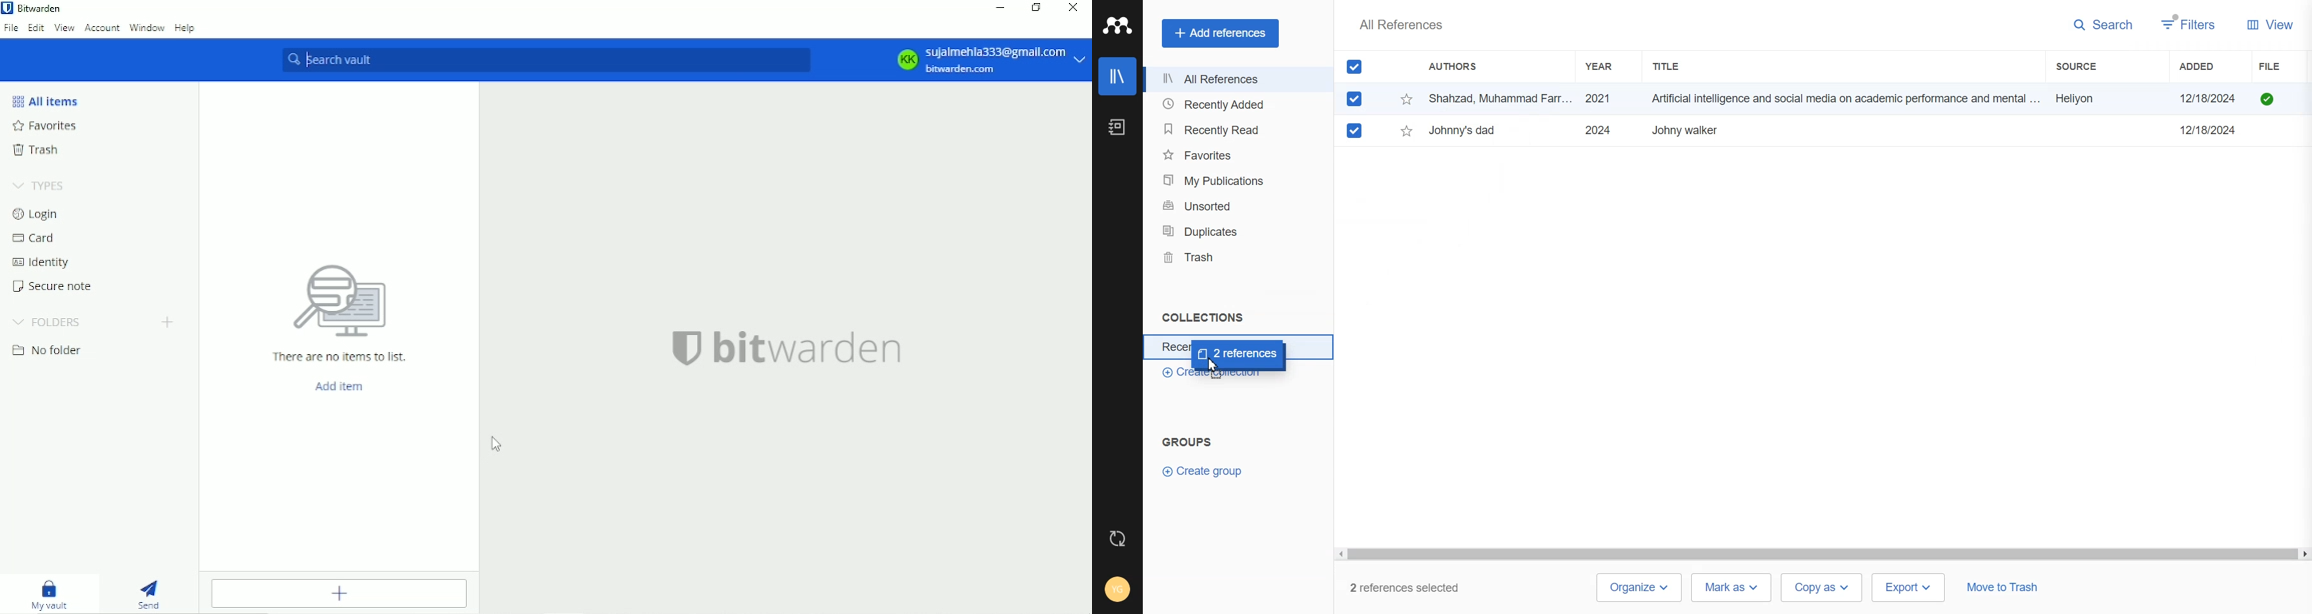  What do you see at coordinates (1400, 24) in the screenshot?
I see `Text` at bounding box center [1400, 24].